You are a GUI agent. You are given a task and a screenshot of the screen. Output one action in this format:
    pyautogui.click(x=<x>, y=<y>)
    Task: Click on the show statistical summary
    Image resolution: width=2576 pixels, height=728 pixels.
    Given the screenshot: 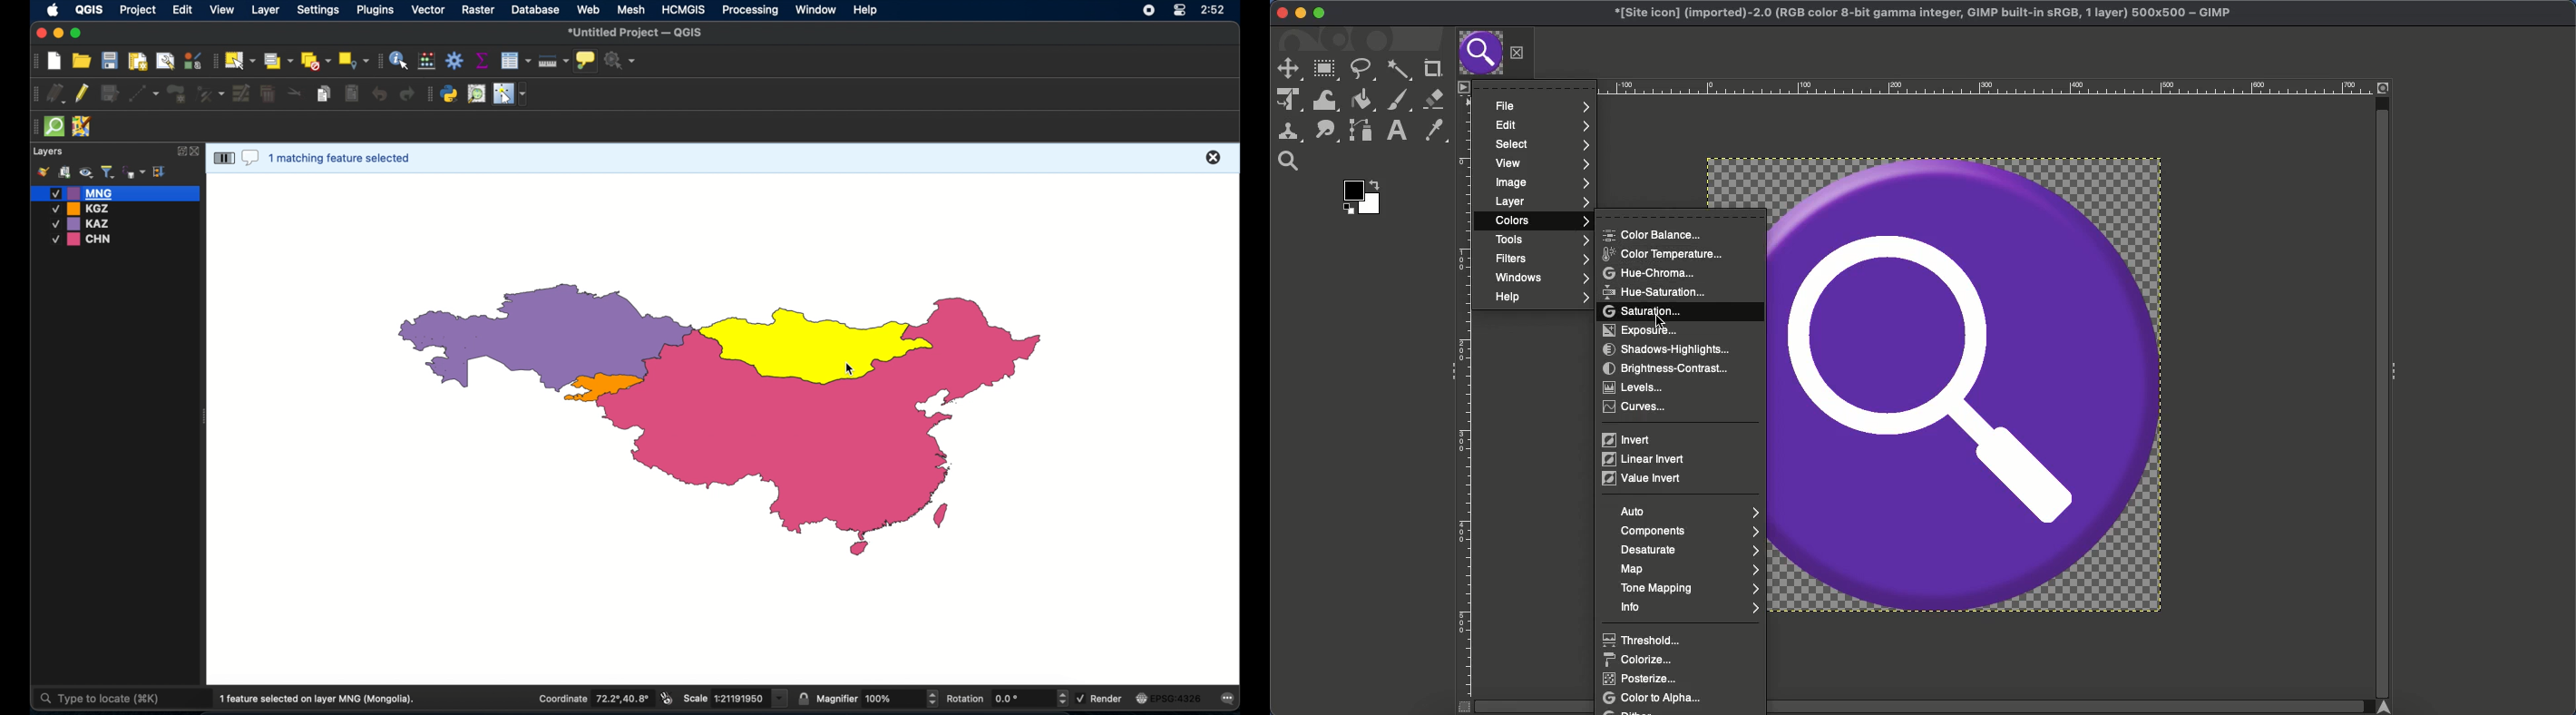 What is the action you would take?
    pyautogui.click(x=482, y=60)
    